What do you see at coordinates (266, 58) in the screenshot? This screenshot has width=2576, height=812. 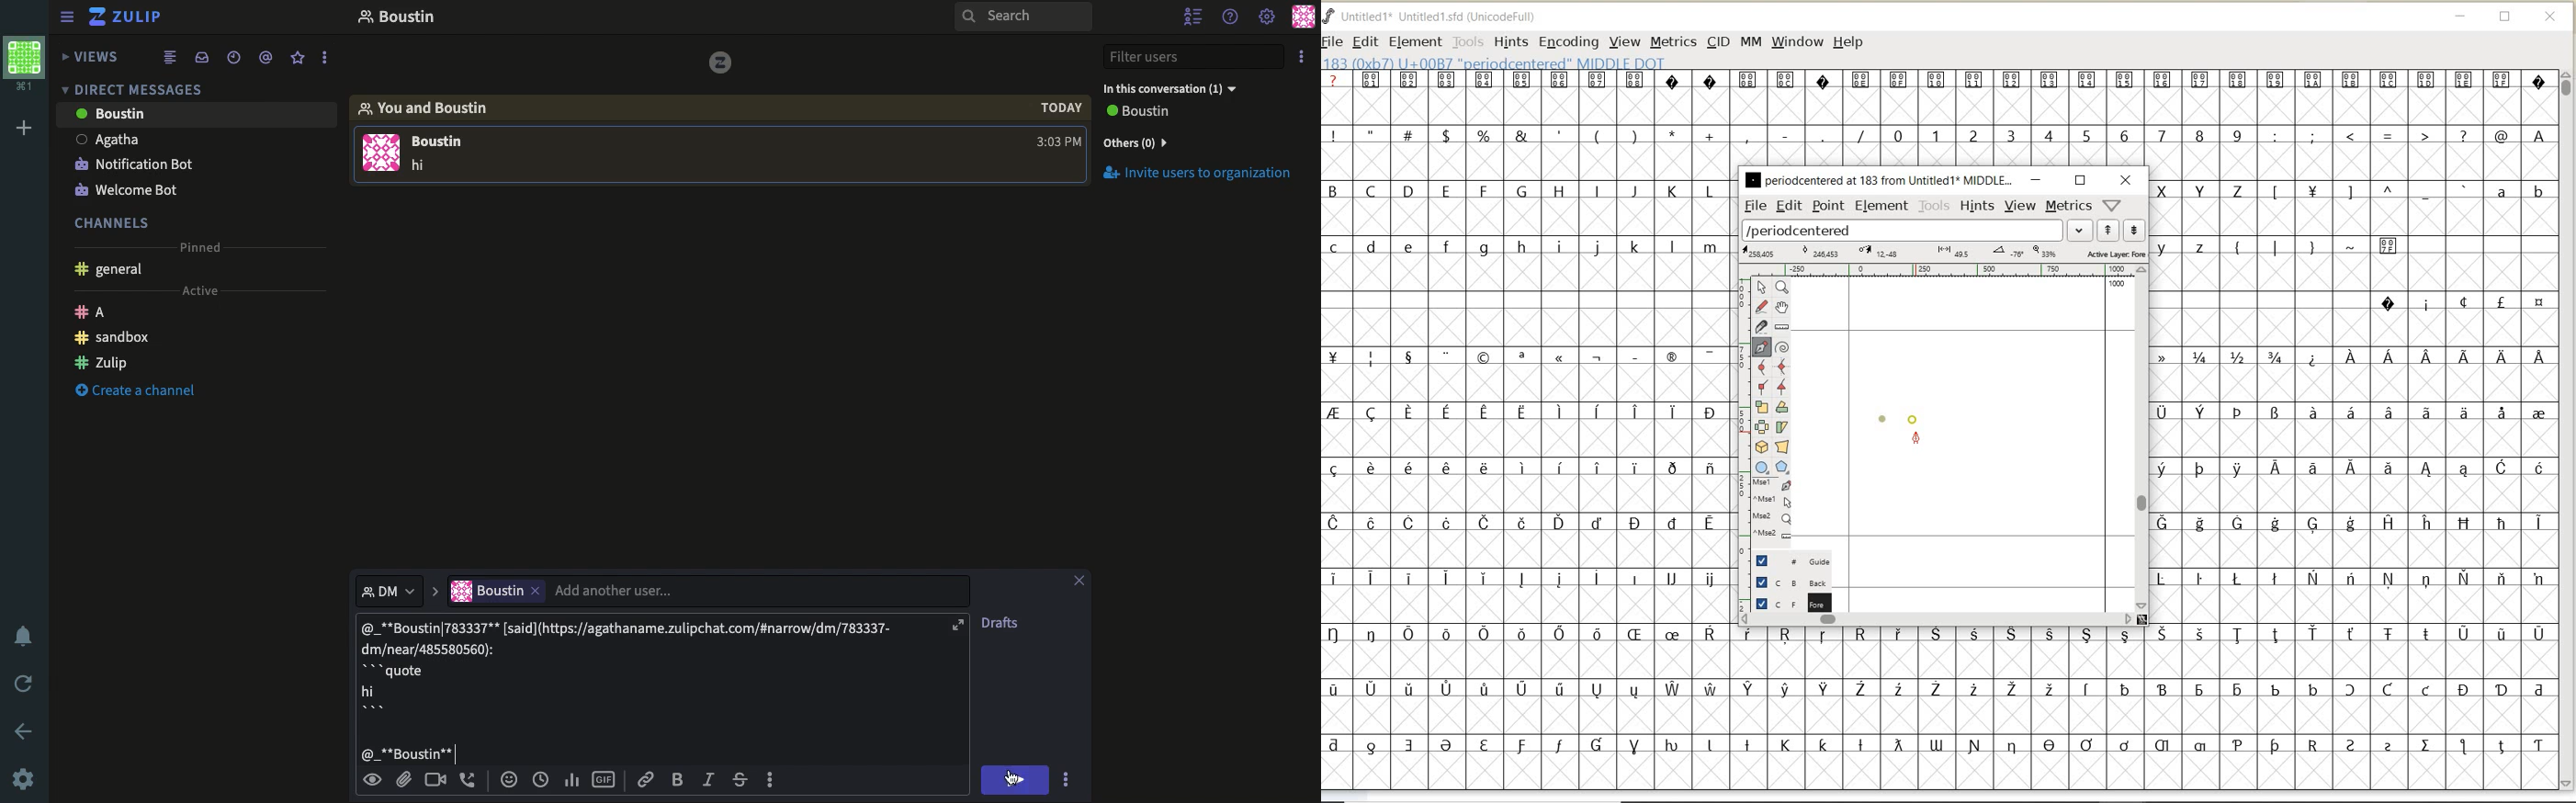 I see `Tagged` at bounding box center [266, 58].